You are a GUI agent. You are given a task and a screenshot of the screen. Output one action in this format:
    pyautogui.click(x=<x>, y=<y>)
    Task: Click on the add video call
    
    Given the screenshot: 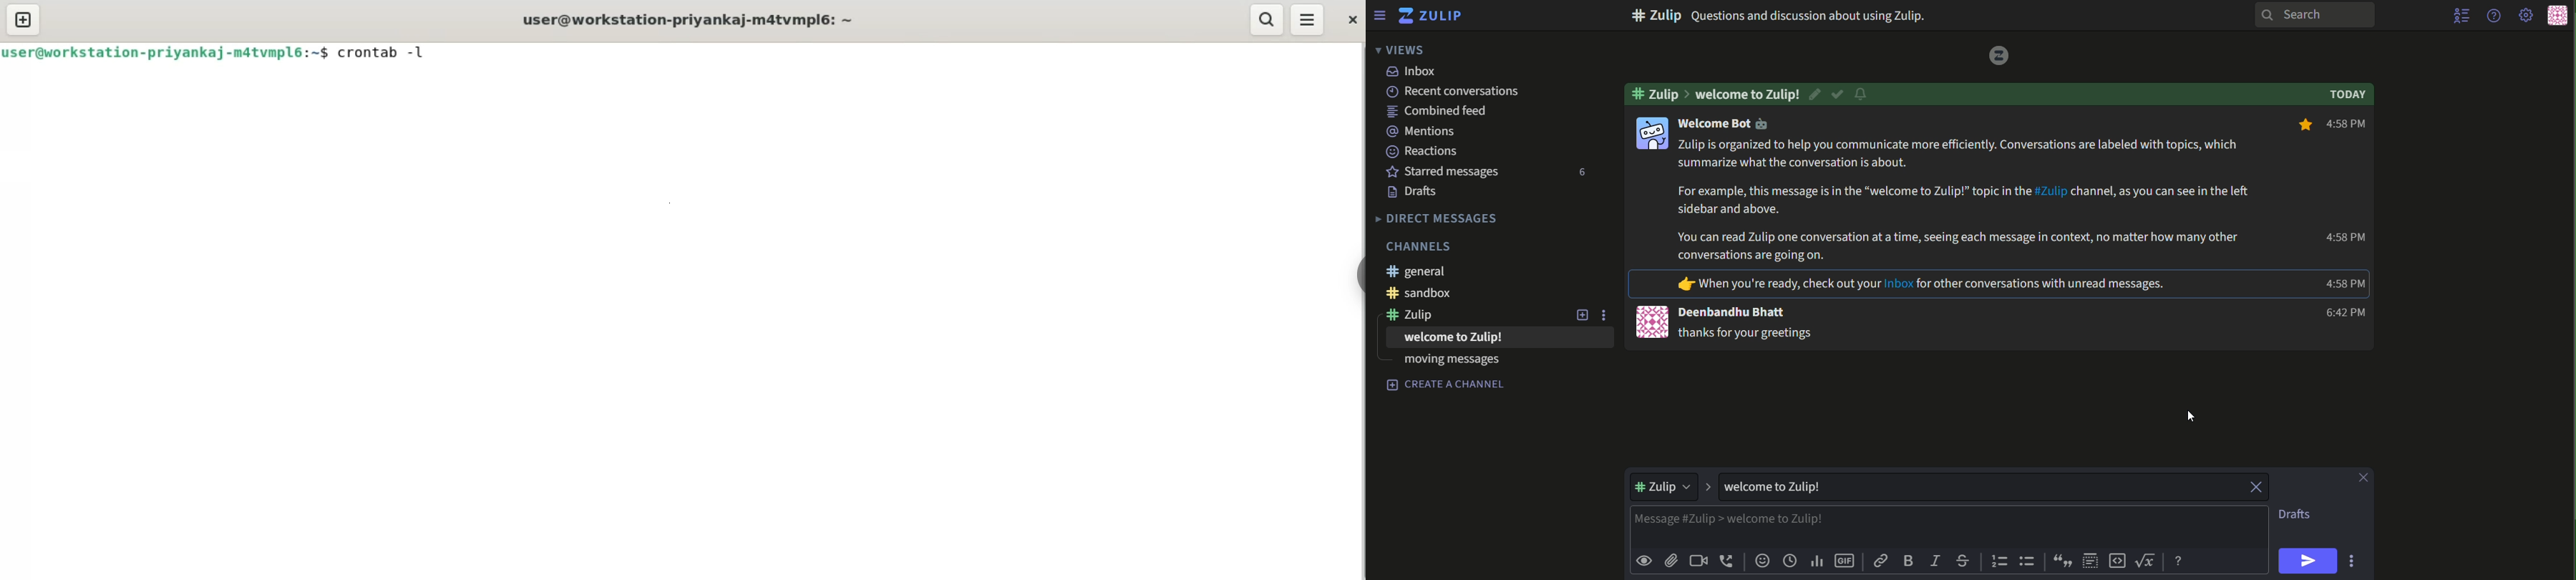 What is the action you would take?
    pyautogui.click(x=1698, y=560)
    